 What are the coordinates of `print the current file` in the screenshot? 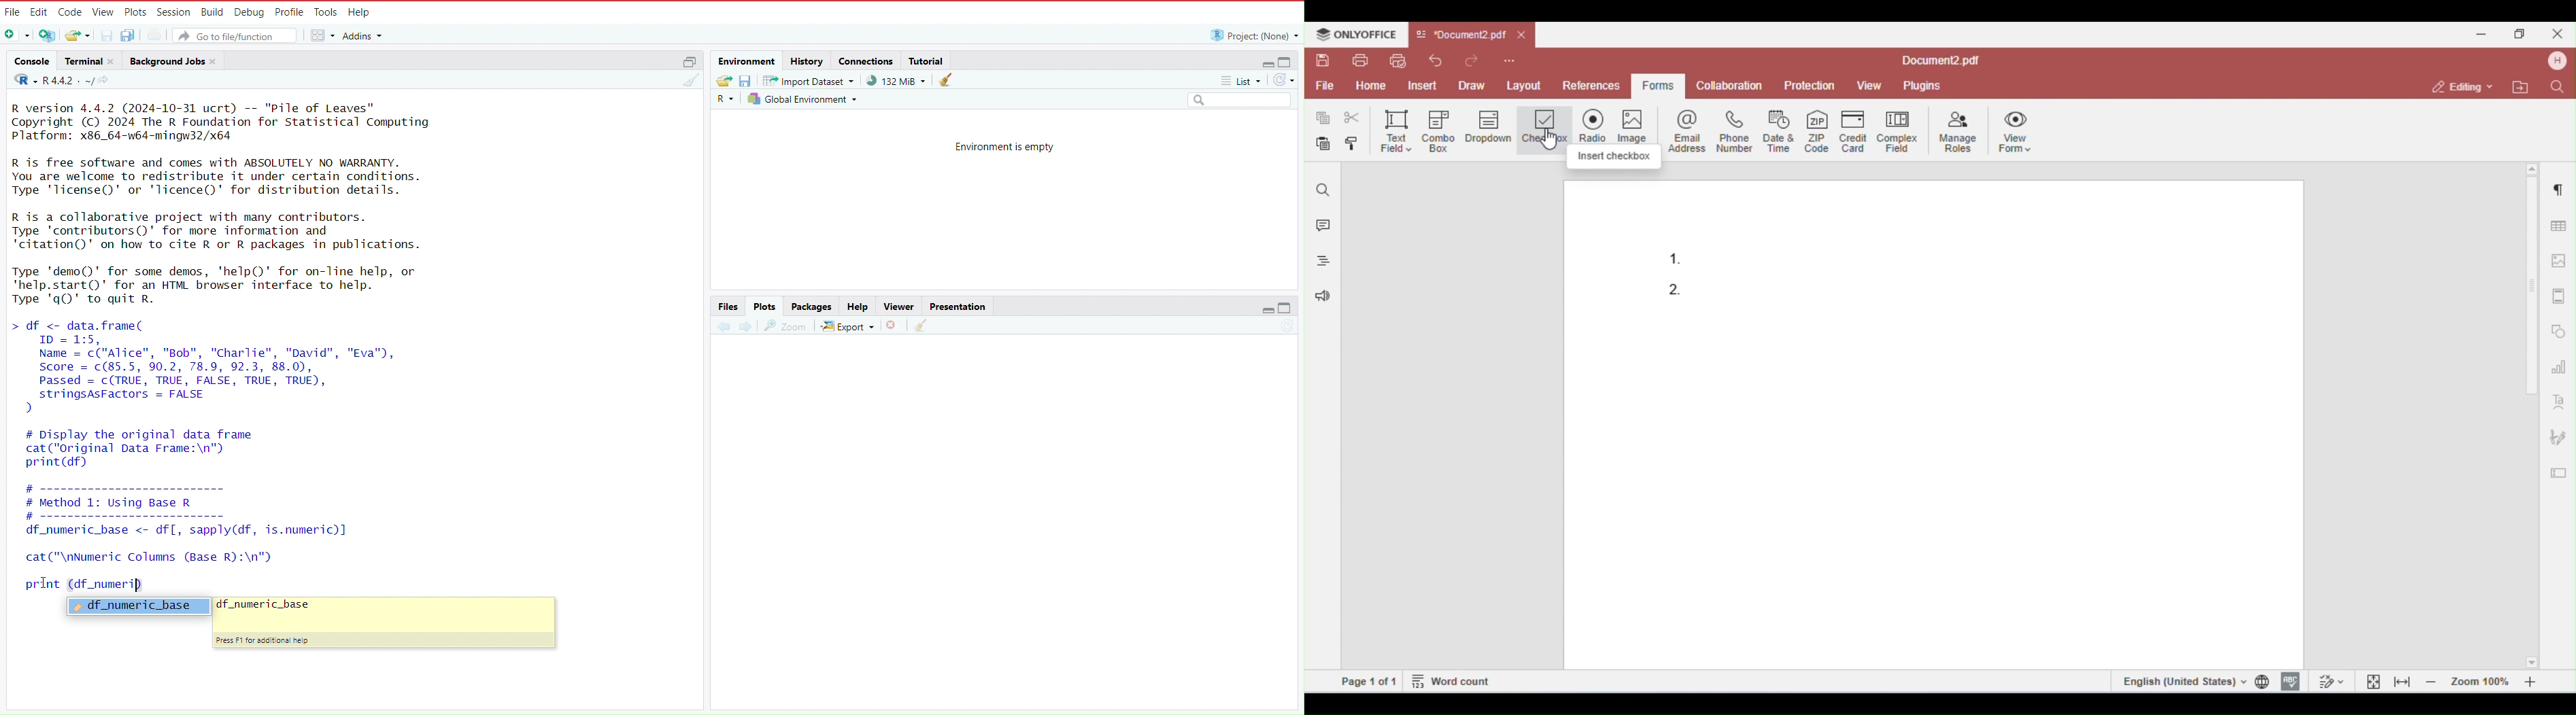 It's located at (154, 36).